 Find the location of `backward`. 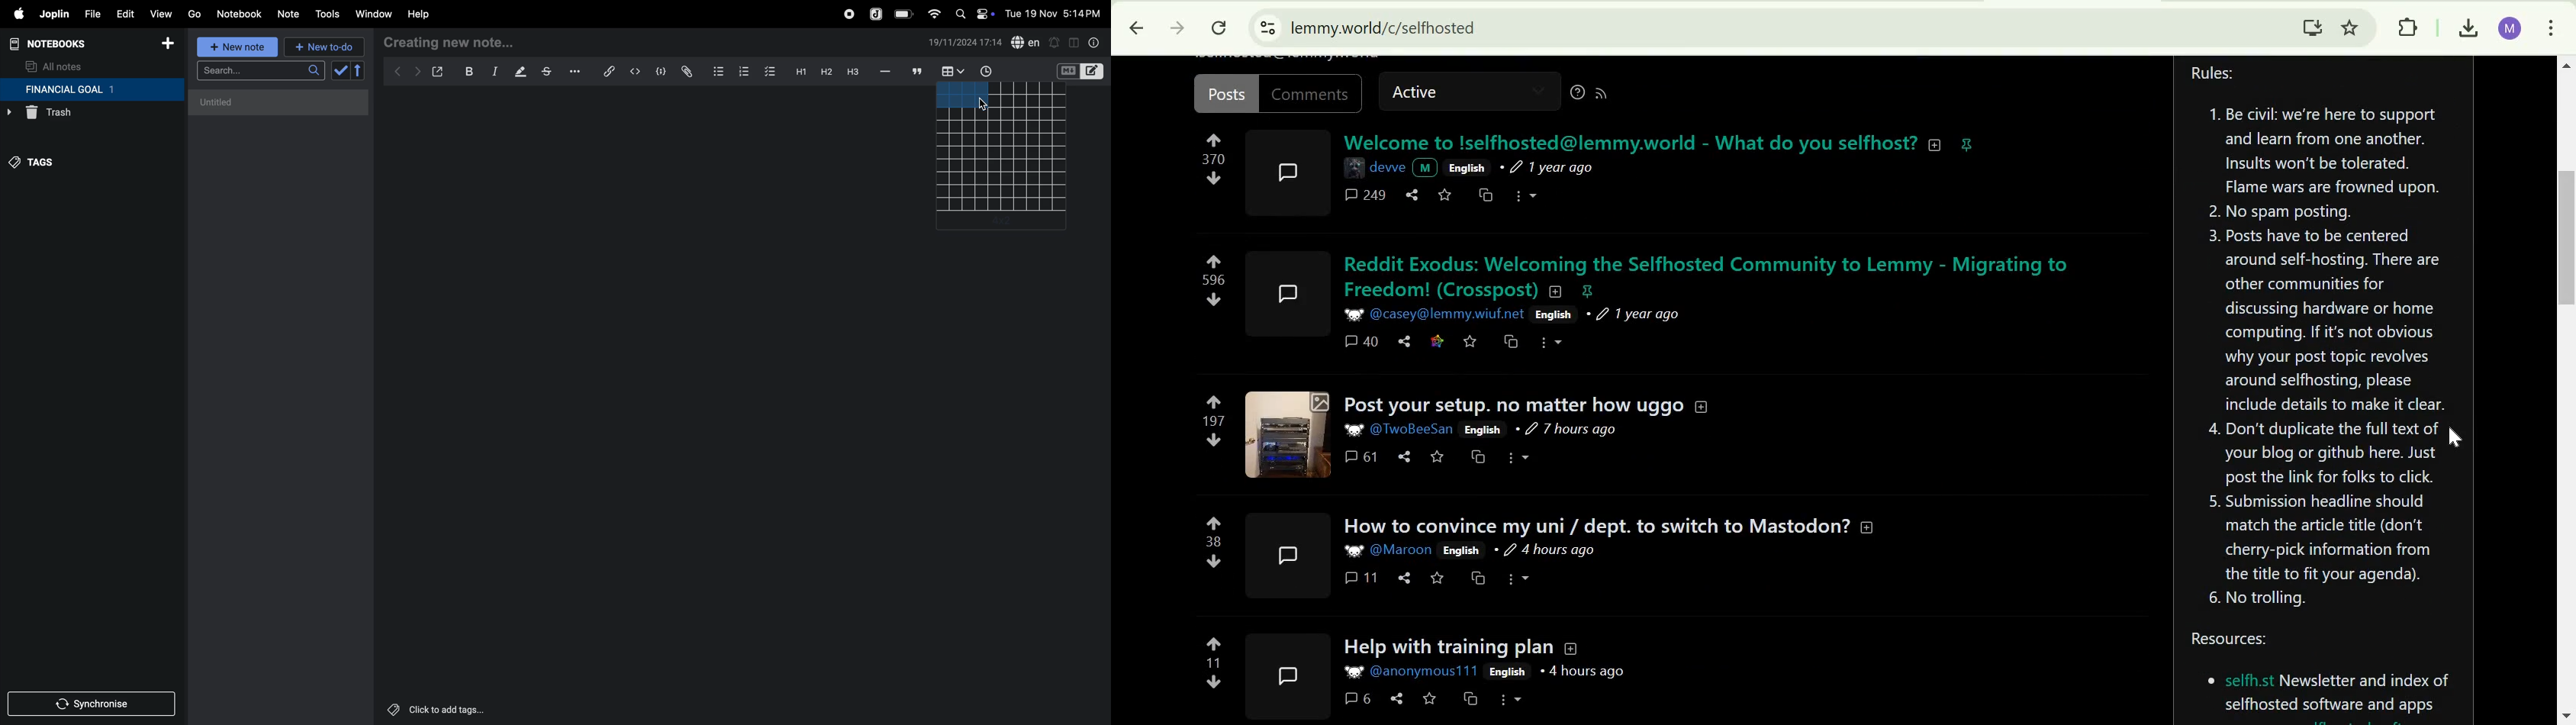

backward is located at coordinates (395, 72).